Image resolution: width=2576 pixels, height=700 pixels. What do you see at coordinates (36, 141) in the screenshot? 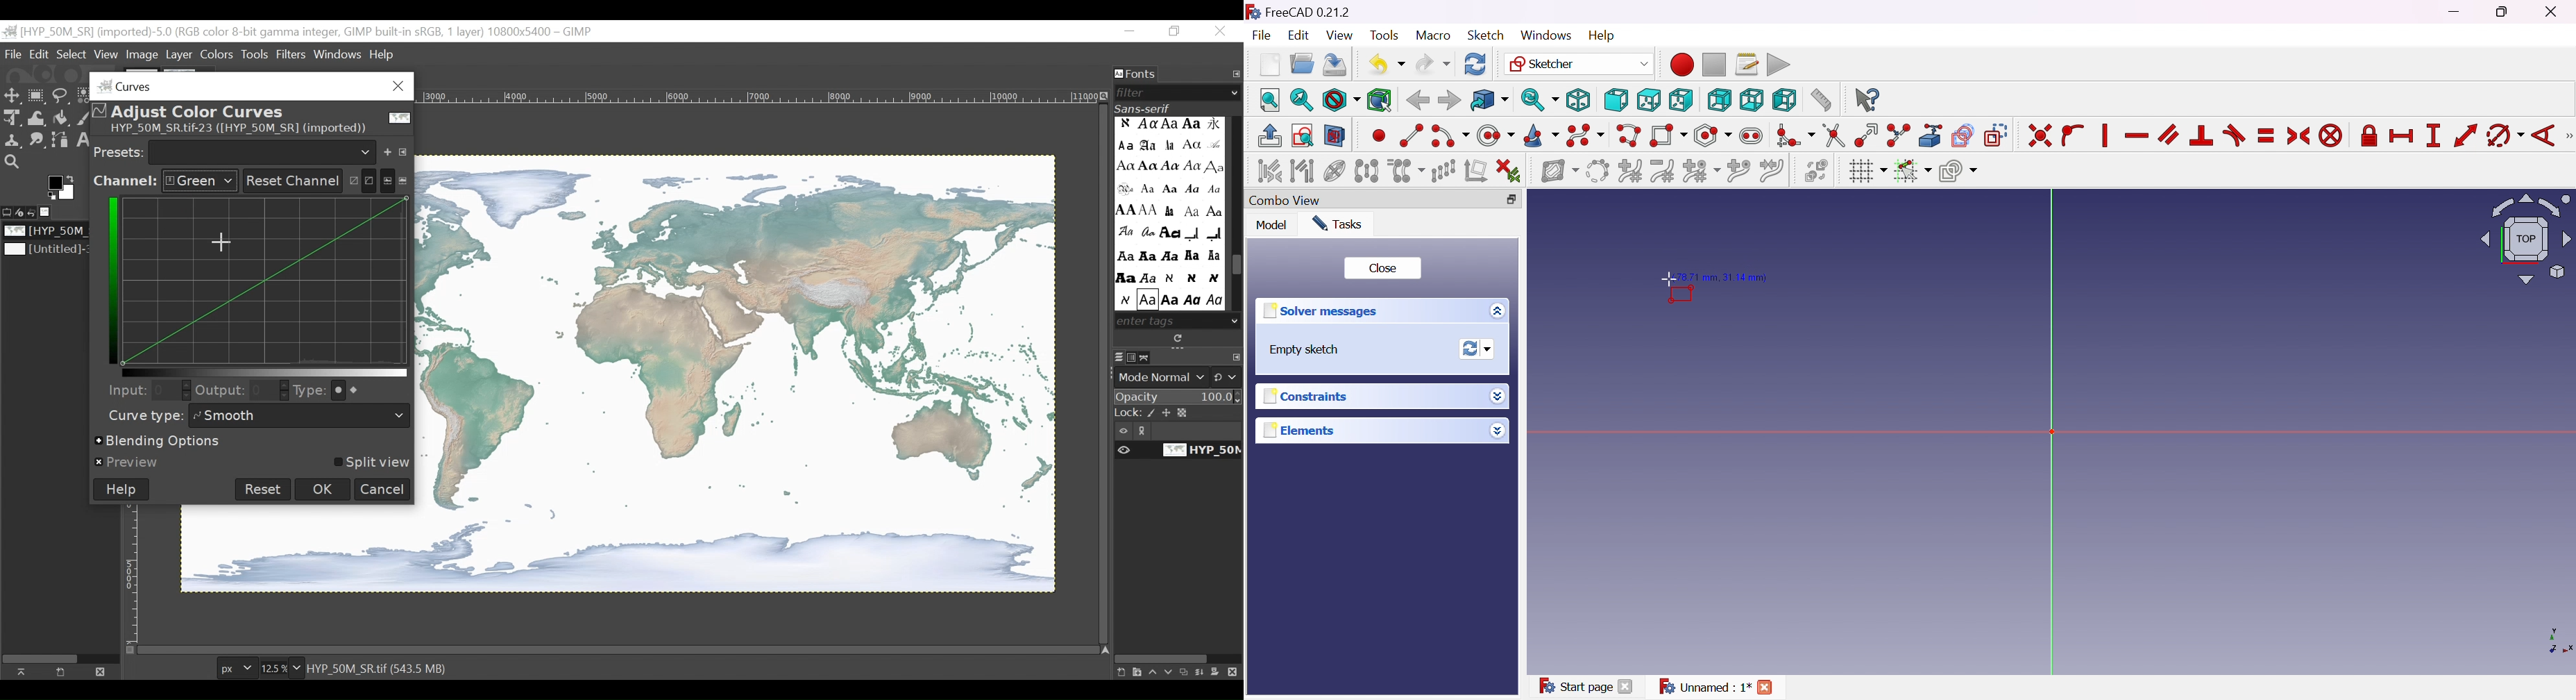
I see `Smudge Tool` at bounding box center [36, 141].